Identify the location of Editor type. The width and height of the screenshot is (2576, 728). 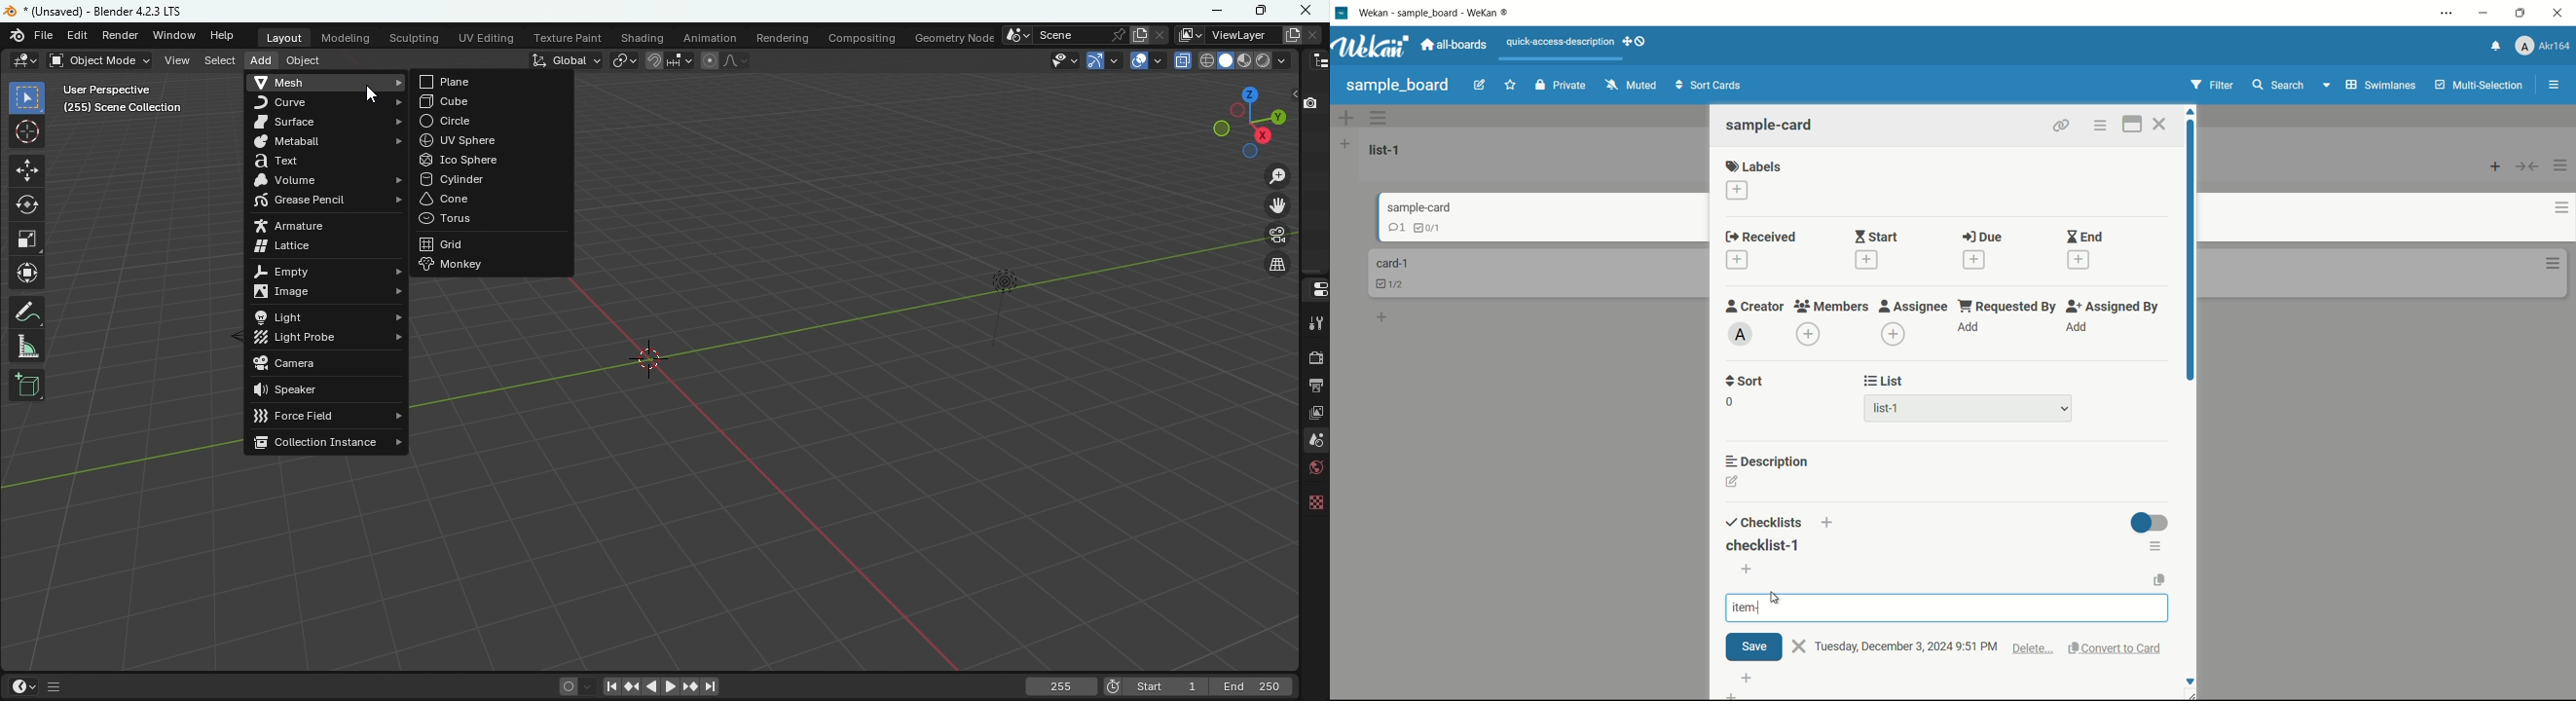
(1316, 60).